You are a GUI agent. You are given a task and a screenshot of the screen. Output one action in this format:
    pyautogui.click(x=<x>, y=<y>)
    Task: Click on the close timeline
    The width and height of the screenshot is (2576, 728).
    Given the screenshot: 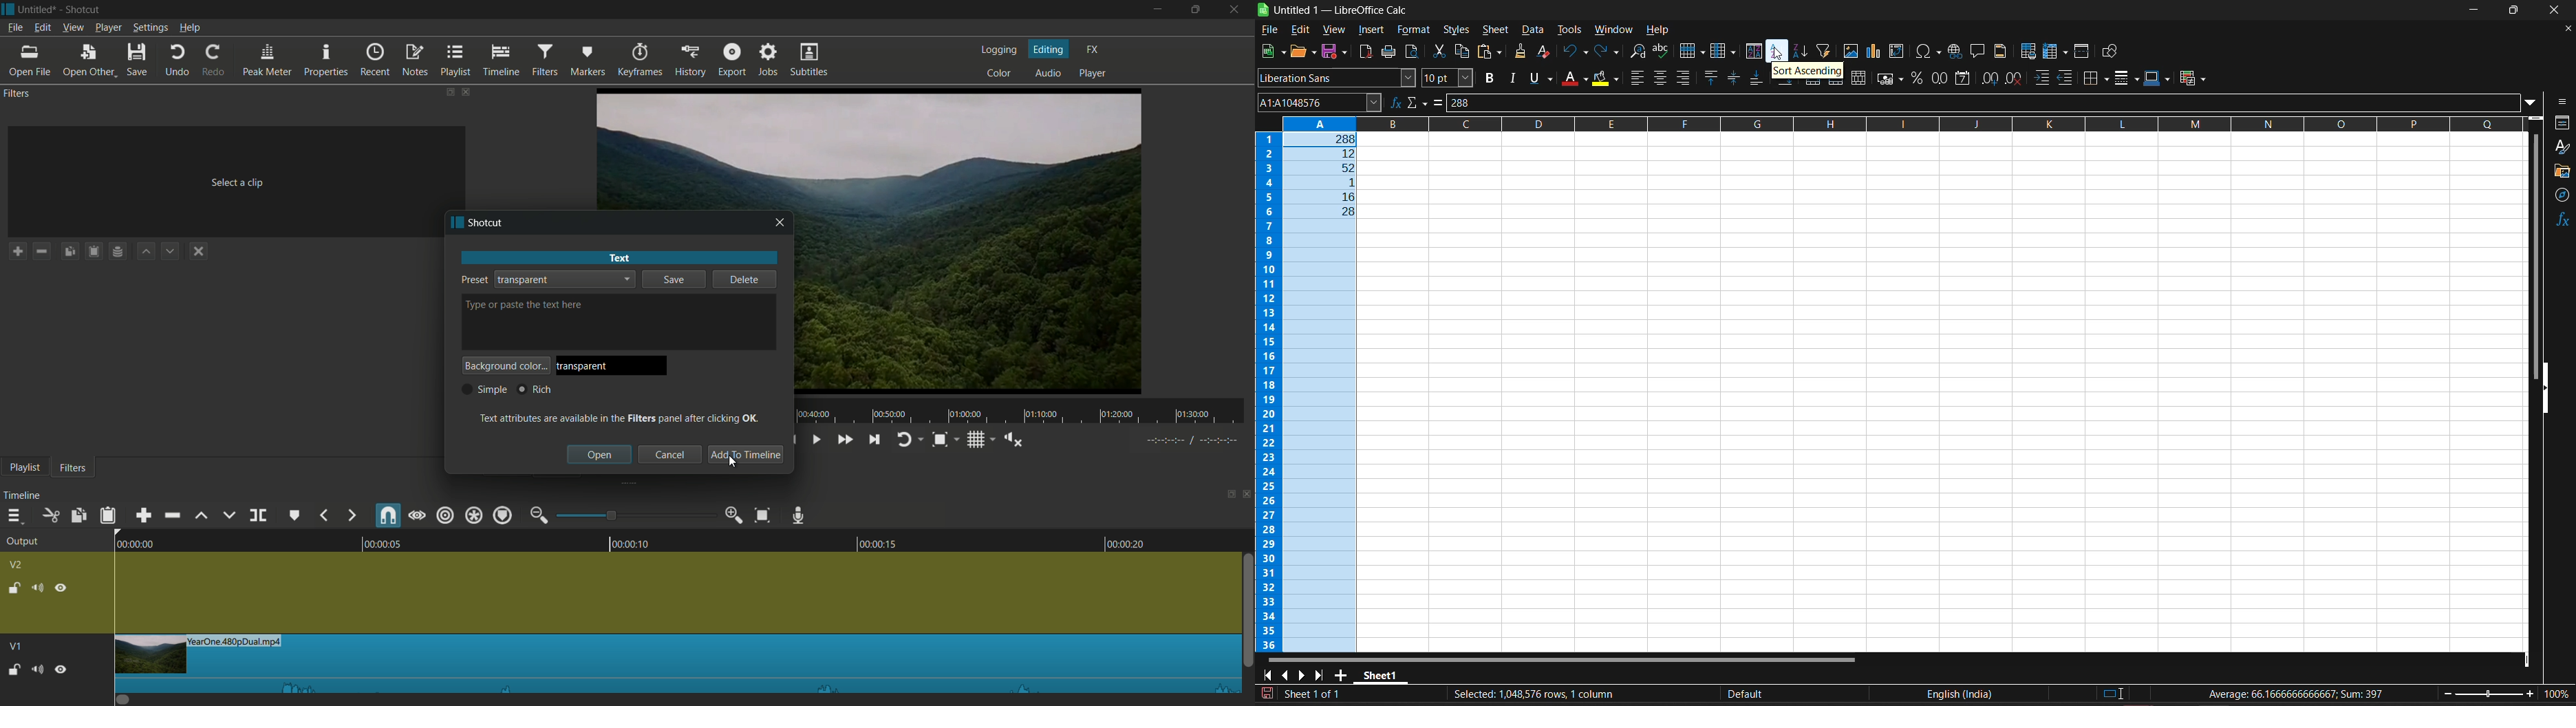 What is the action you would take?
    pyautogui.click(x=1247, y=496)
    